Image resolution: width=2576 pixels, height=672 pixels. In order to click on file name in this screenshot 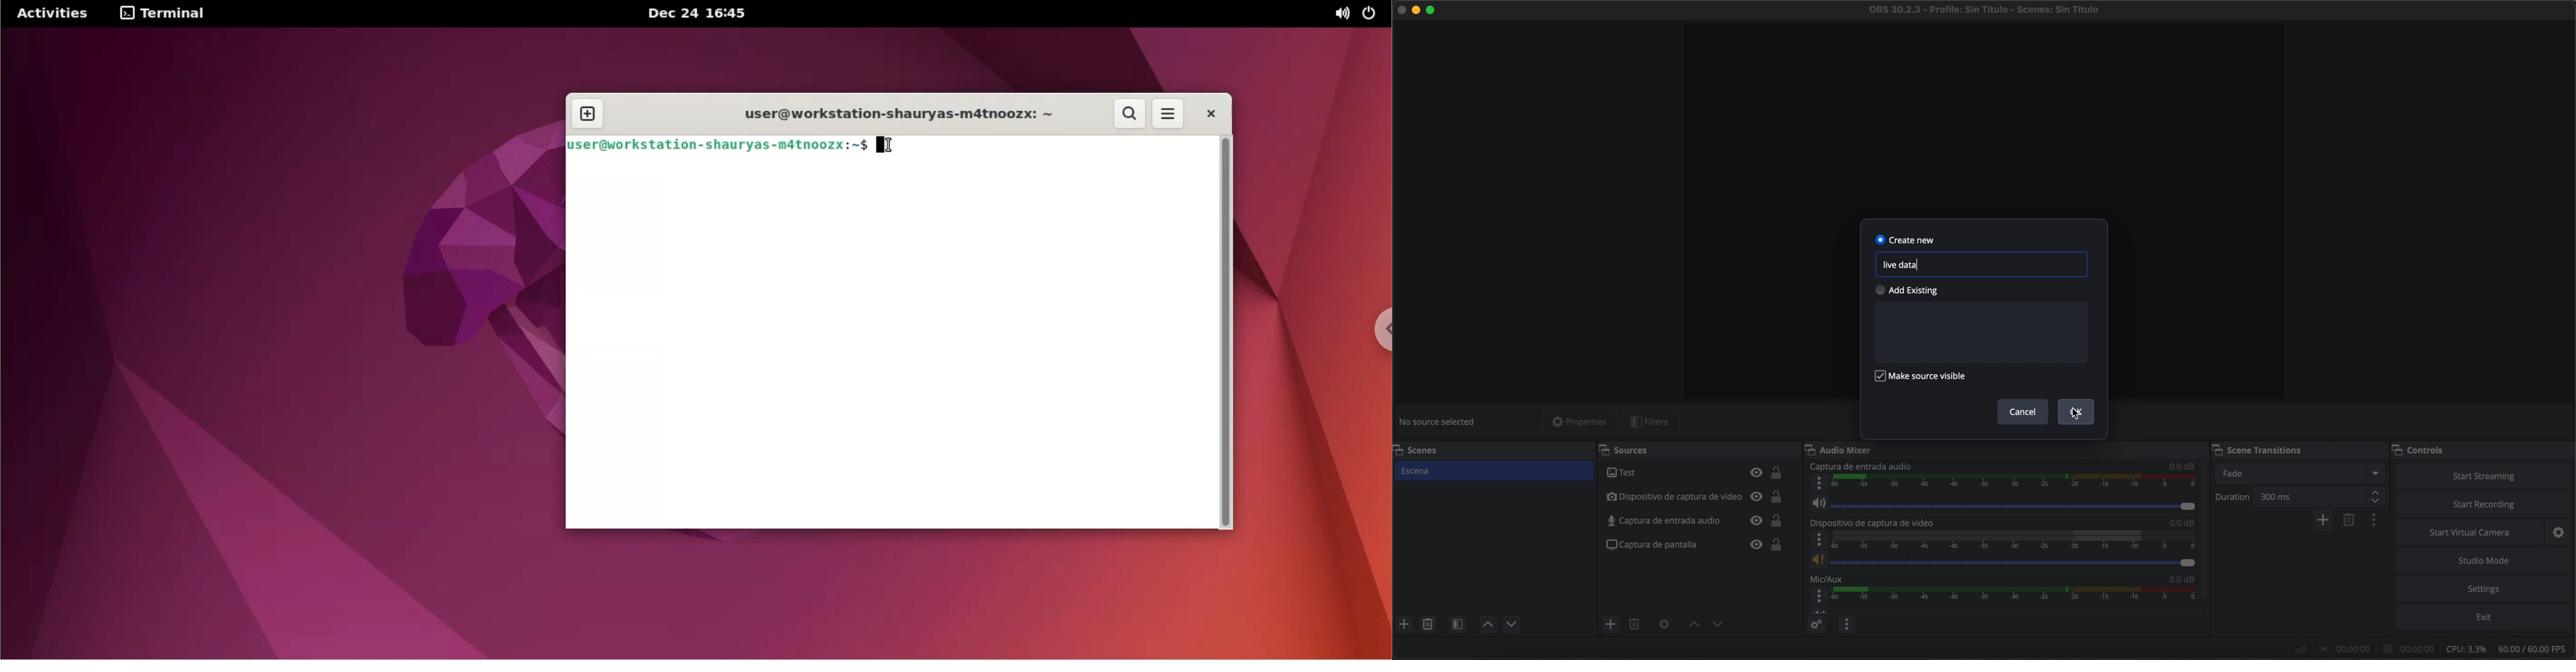, I will do `click(1984, 10)`.